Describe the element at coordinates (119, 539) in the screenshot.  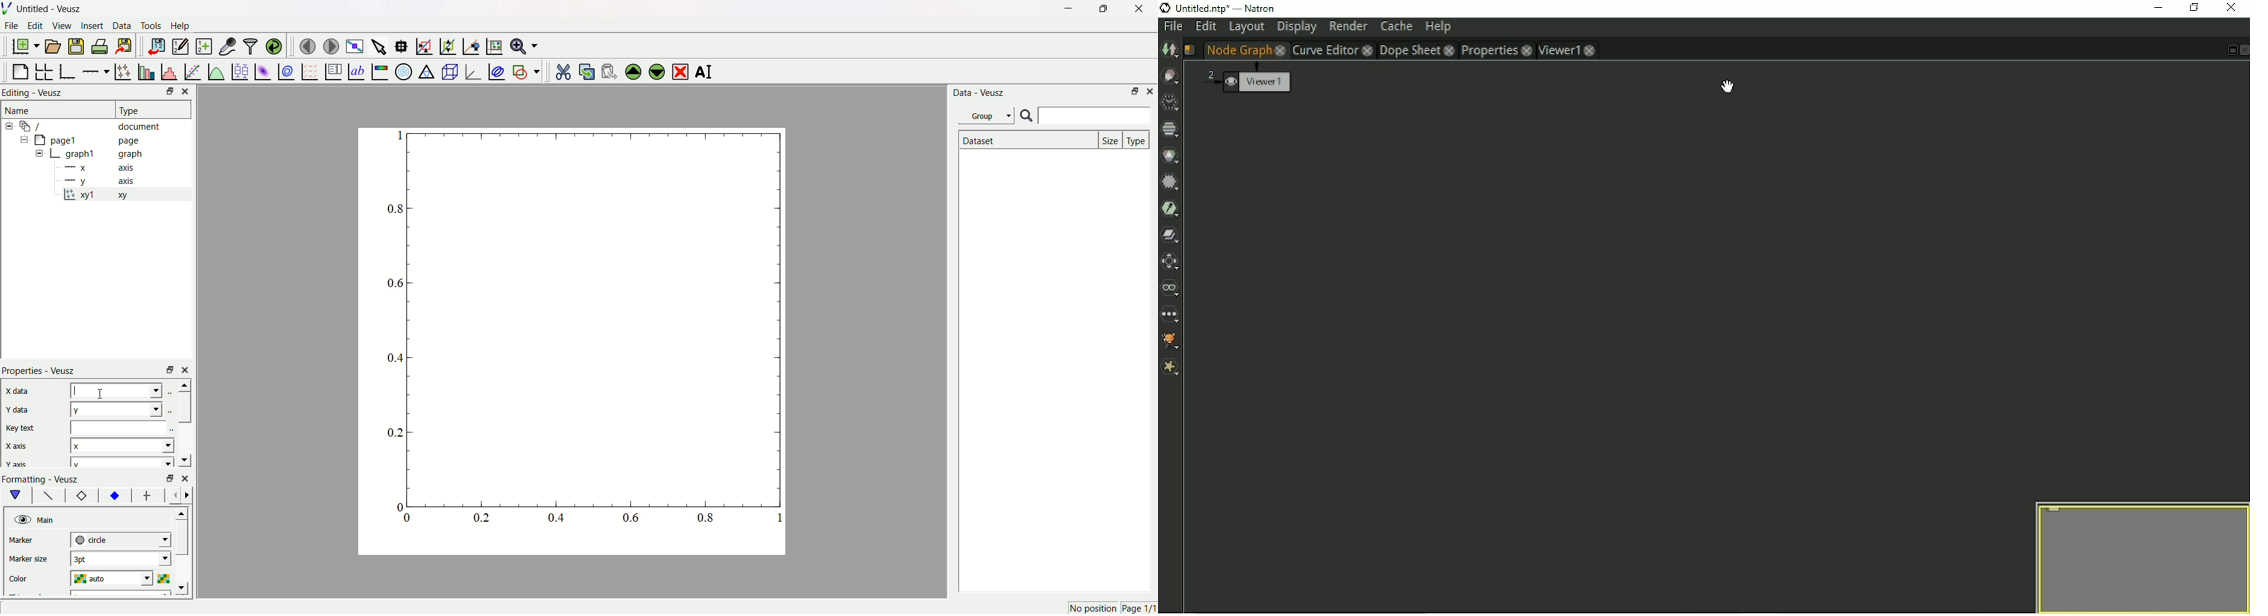
I see `circle` at that location.